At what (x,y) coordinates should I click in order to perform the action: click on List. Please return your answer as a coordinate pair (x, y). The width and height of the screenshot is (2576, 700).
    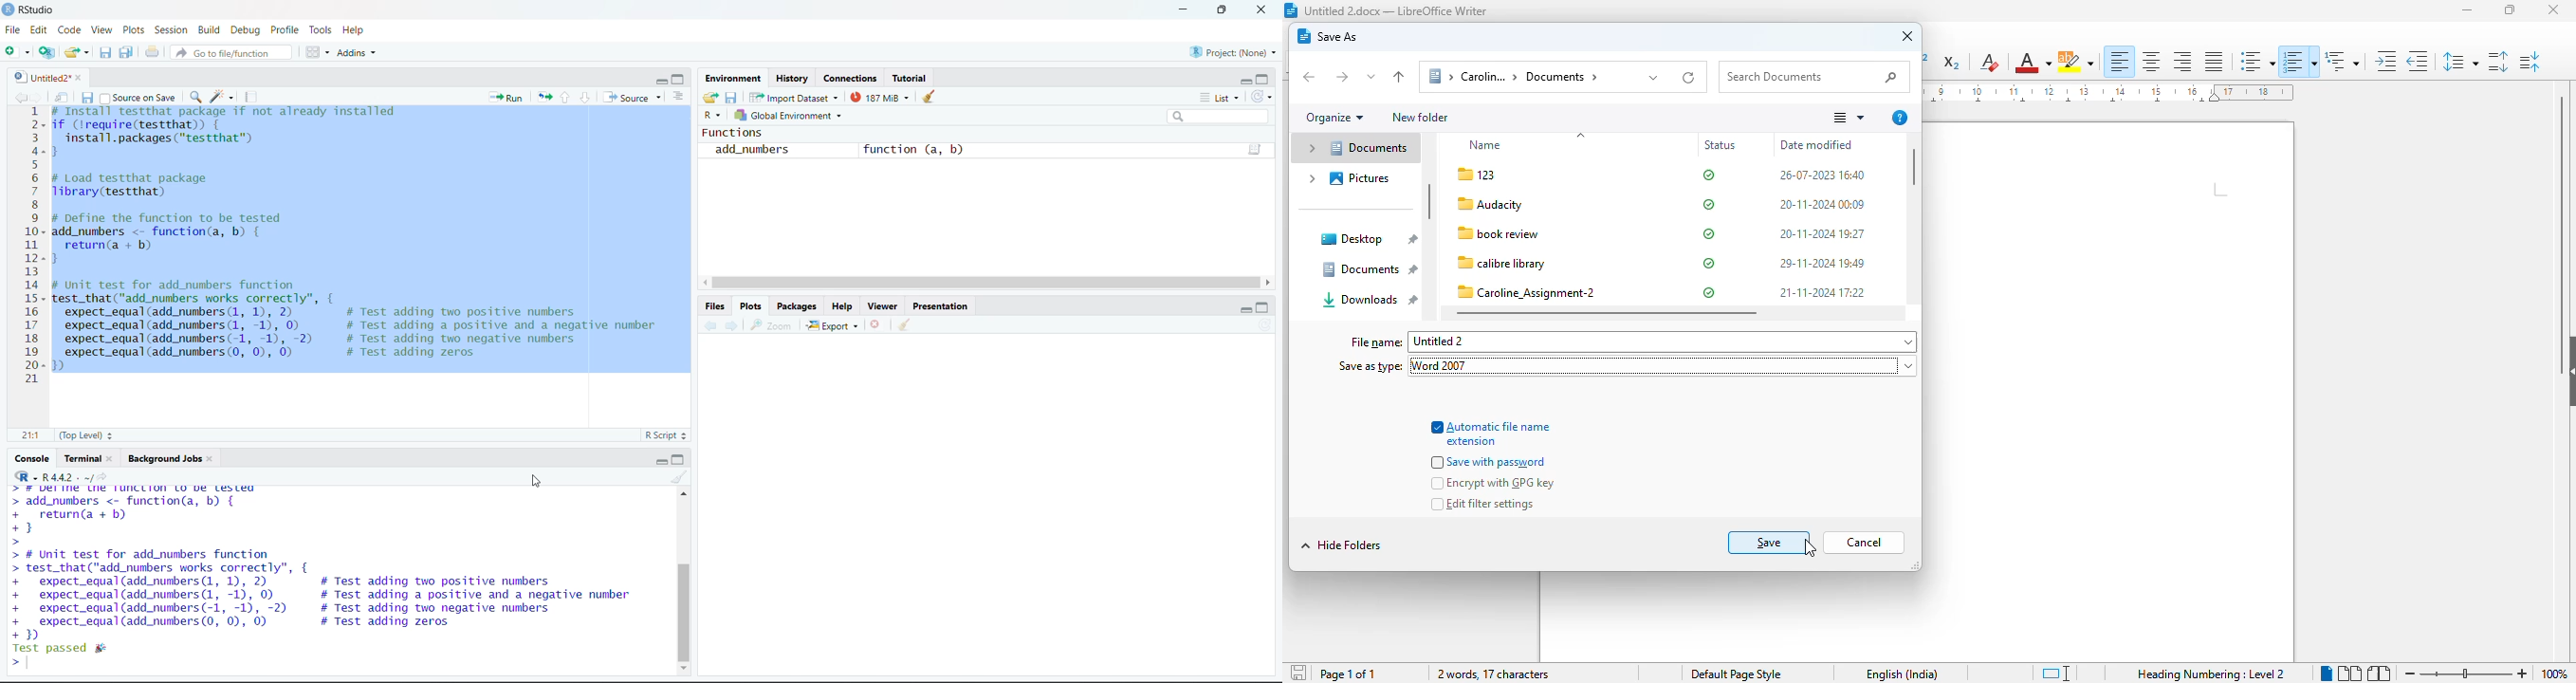
    Looking at the image, I should click on (1220, 98).